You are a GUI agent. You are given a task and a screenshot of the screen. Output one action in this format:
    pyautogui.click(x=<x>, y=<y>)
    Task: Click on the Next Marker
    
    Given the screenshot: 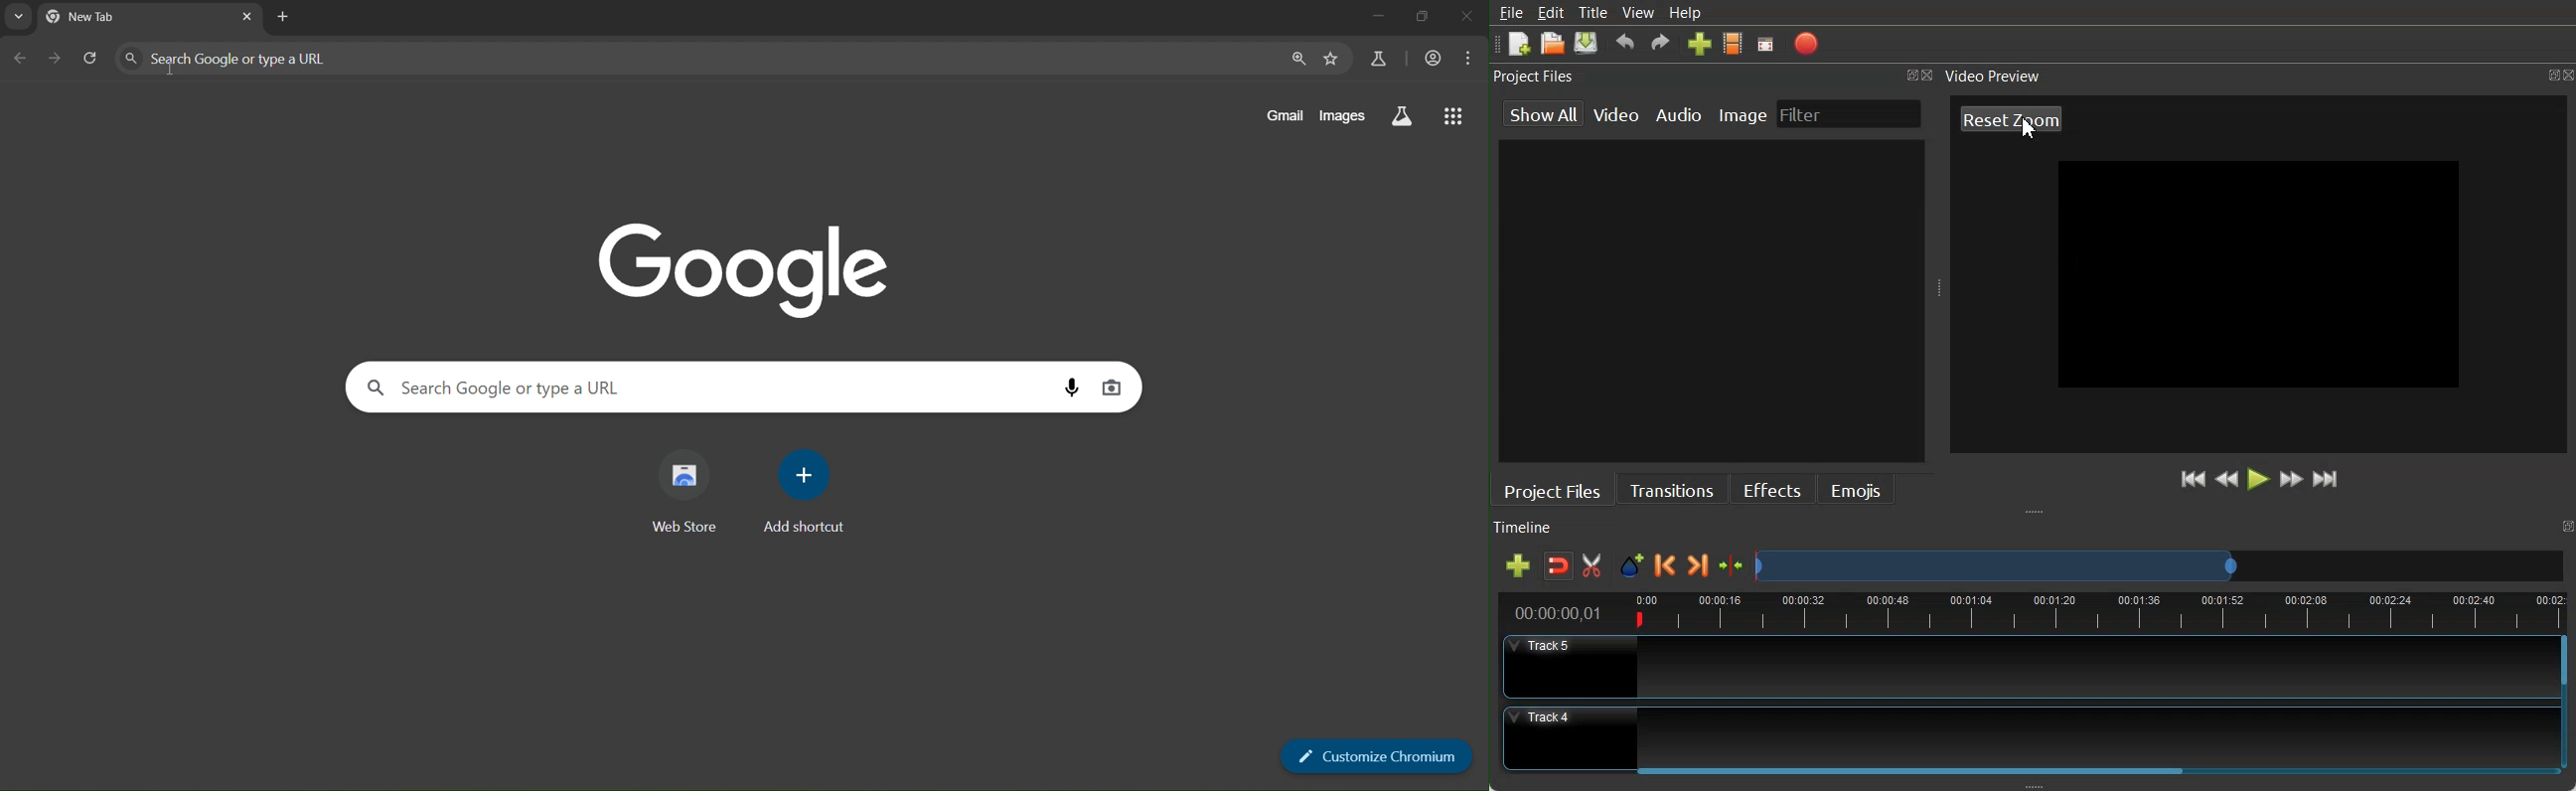 What is the action you would take?
    pyautogui.click(x=1699, y=565)
    